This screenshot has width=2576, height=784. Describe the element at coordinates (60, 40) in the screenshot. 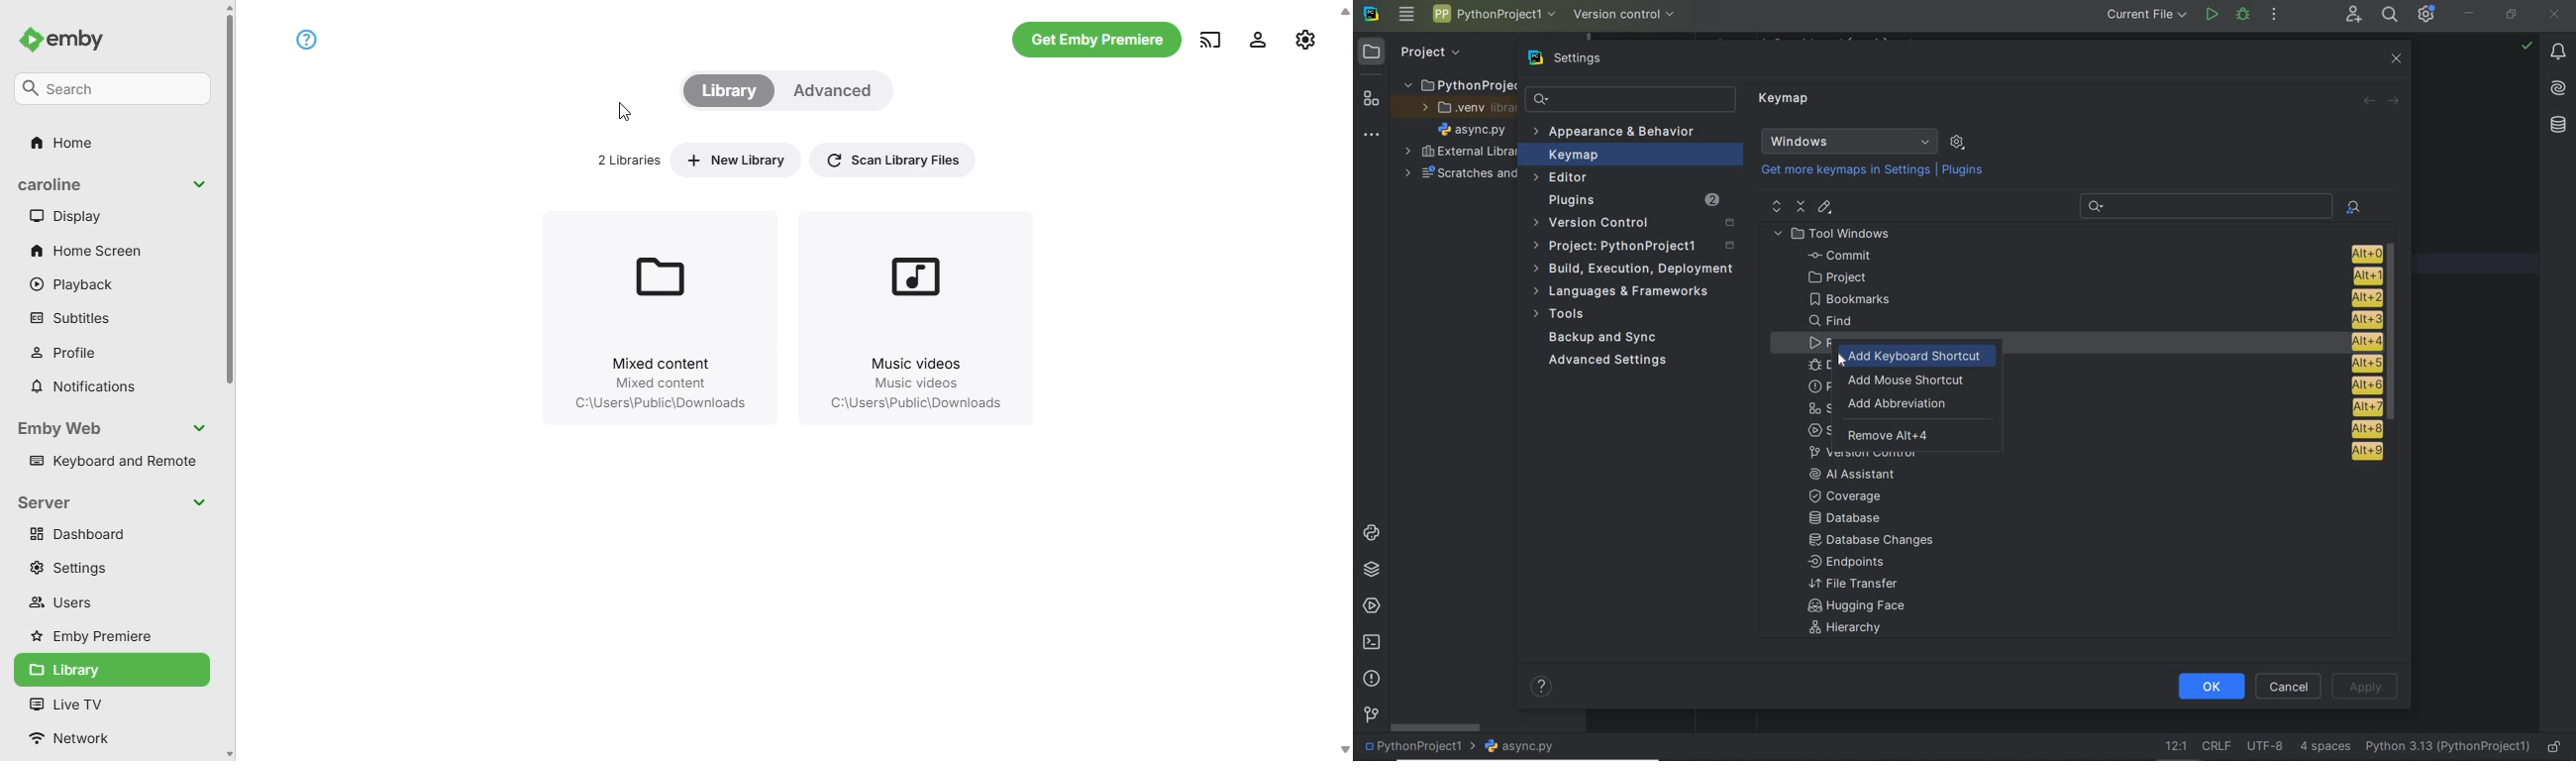

I see `emby` at that location.